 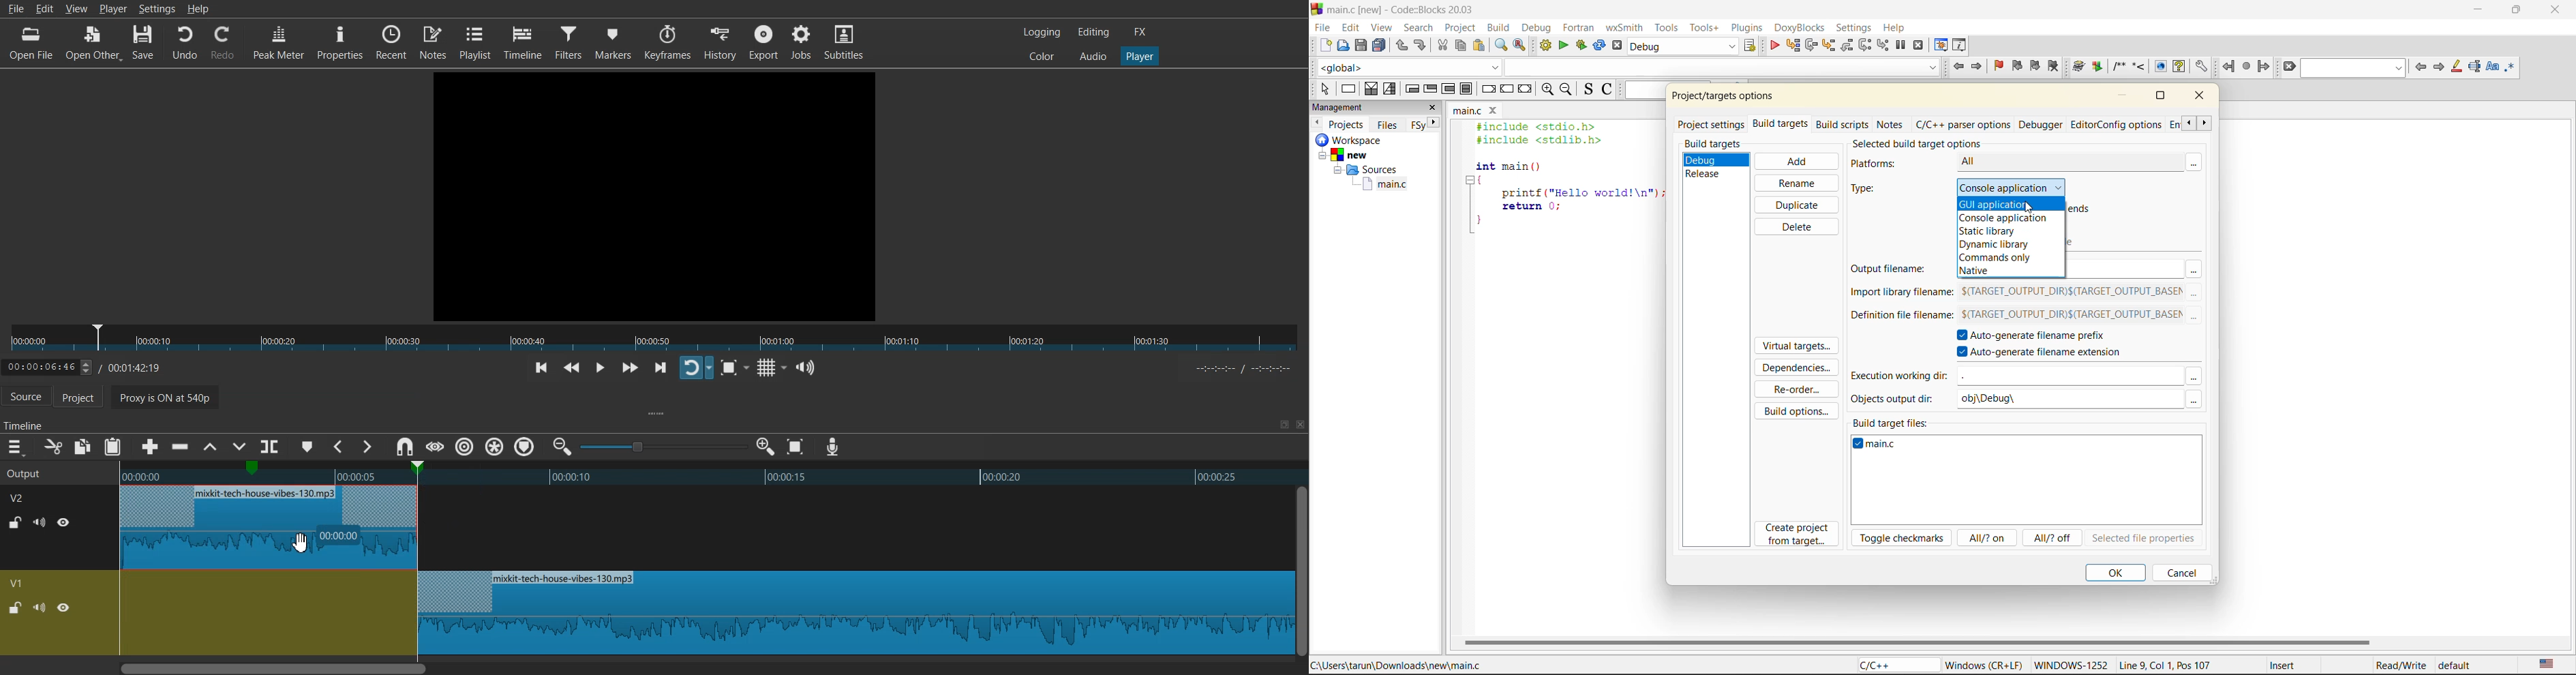 I want to click on Scrub while dragging, so click(x=434, y=447).